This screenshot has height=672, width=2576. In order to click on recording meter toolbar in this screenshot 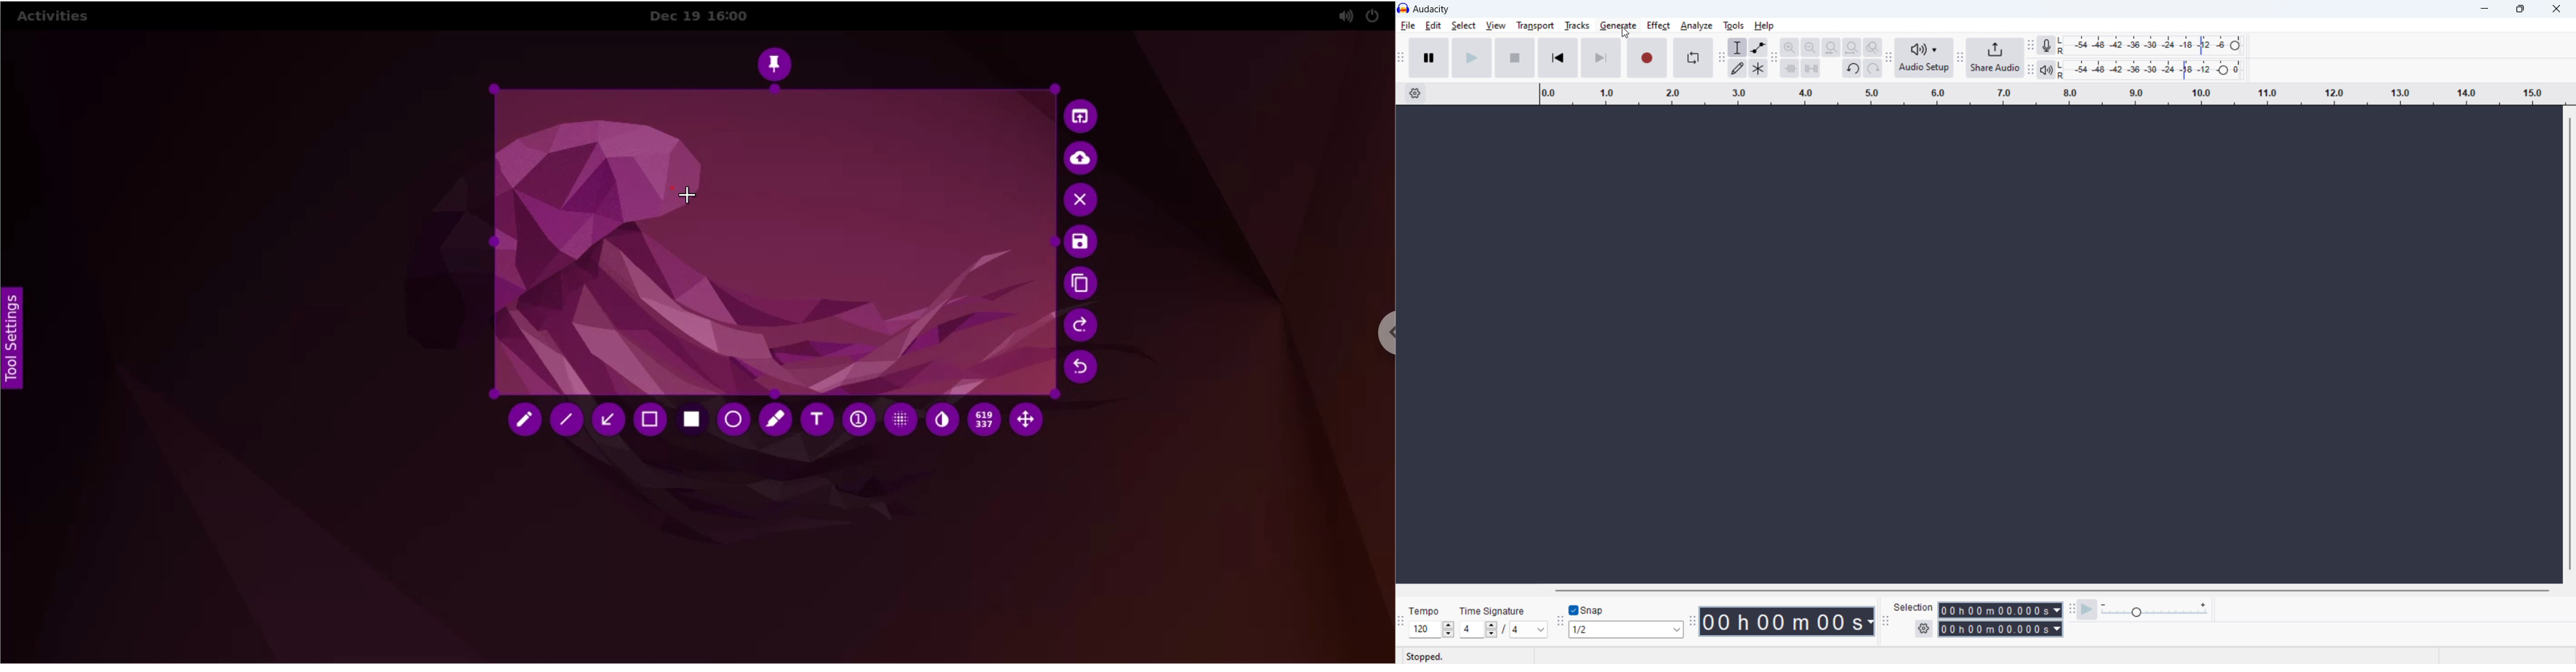, I will do `click(2031, 45)`.